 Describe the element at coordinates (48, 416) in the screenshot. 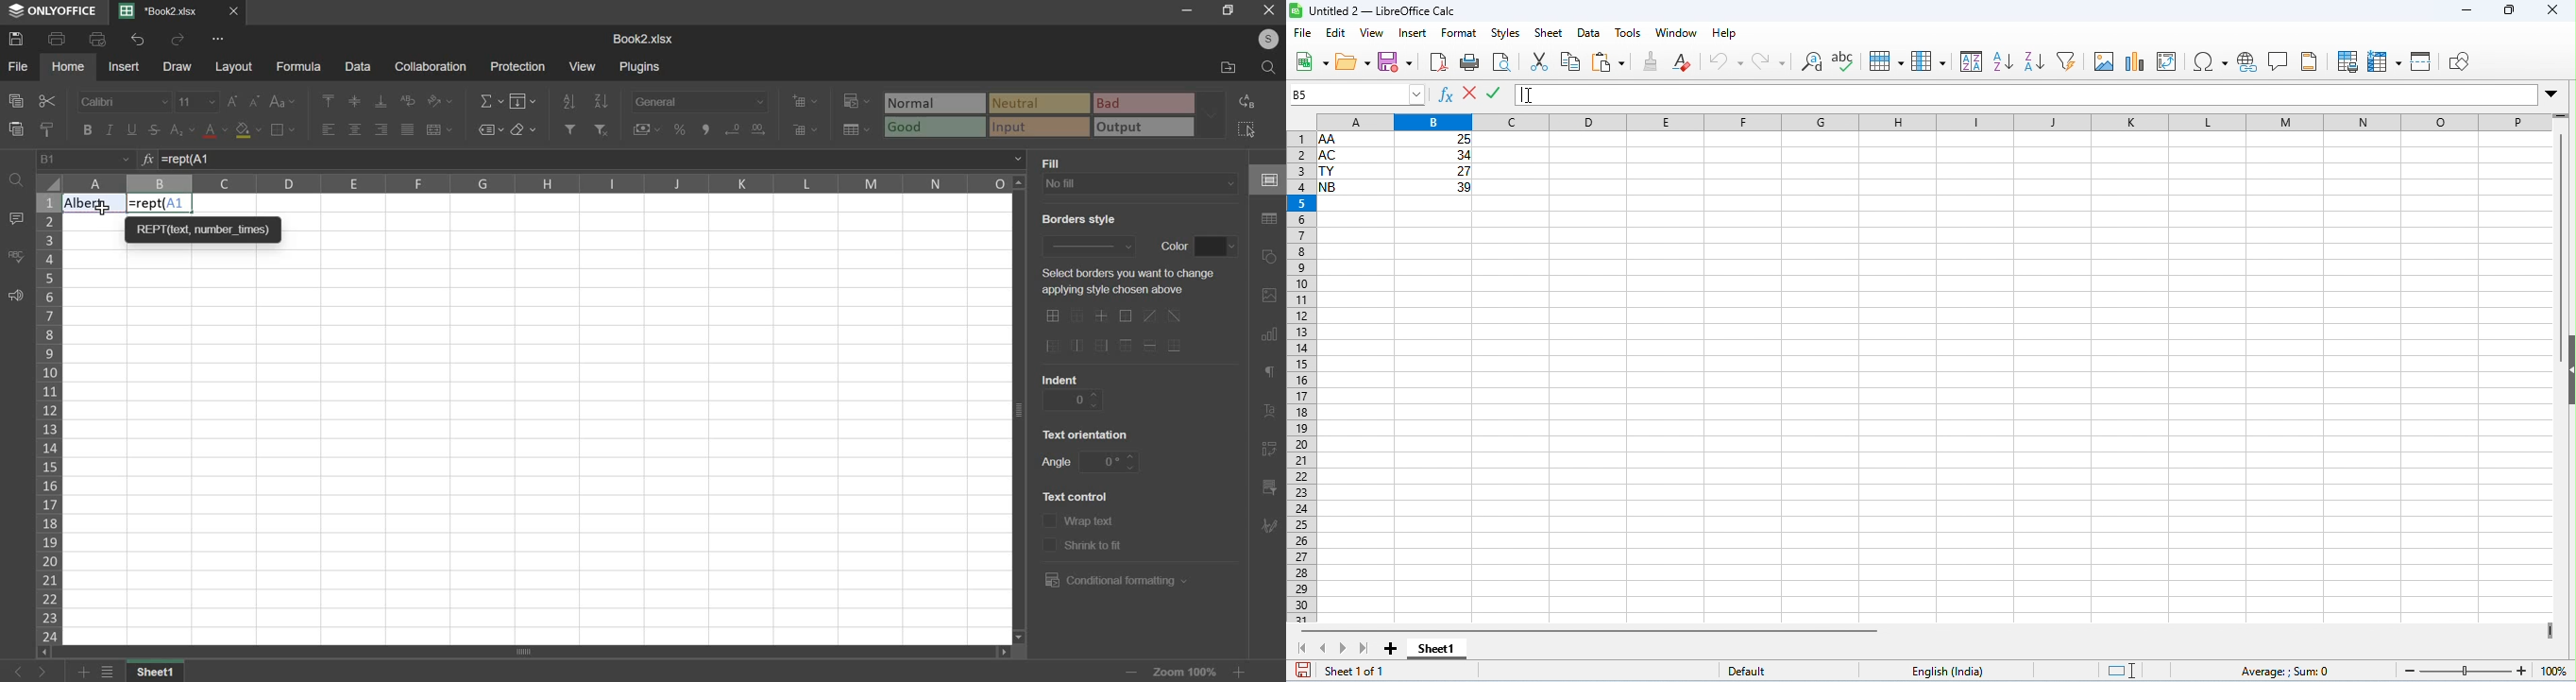

I see `rows` at that location.